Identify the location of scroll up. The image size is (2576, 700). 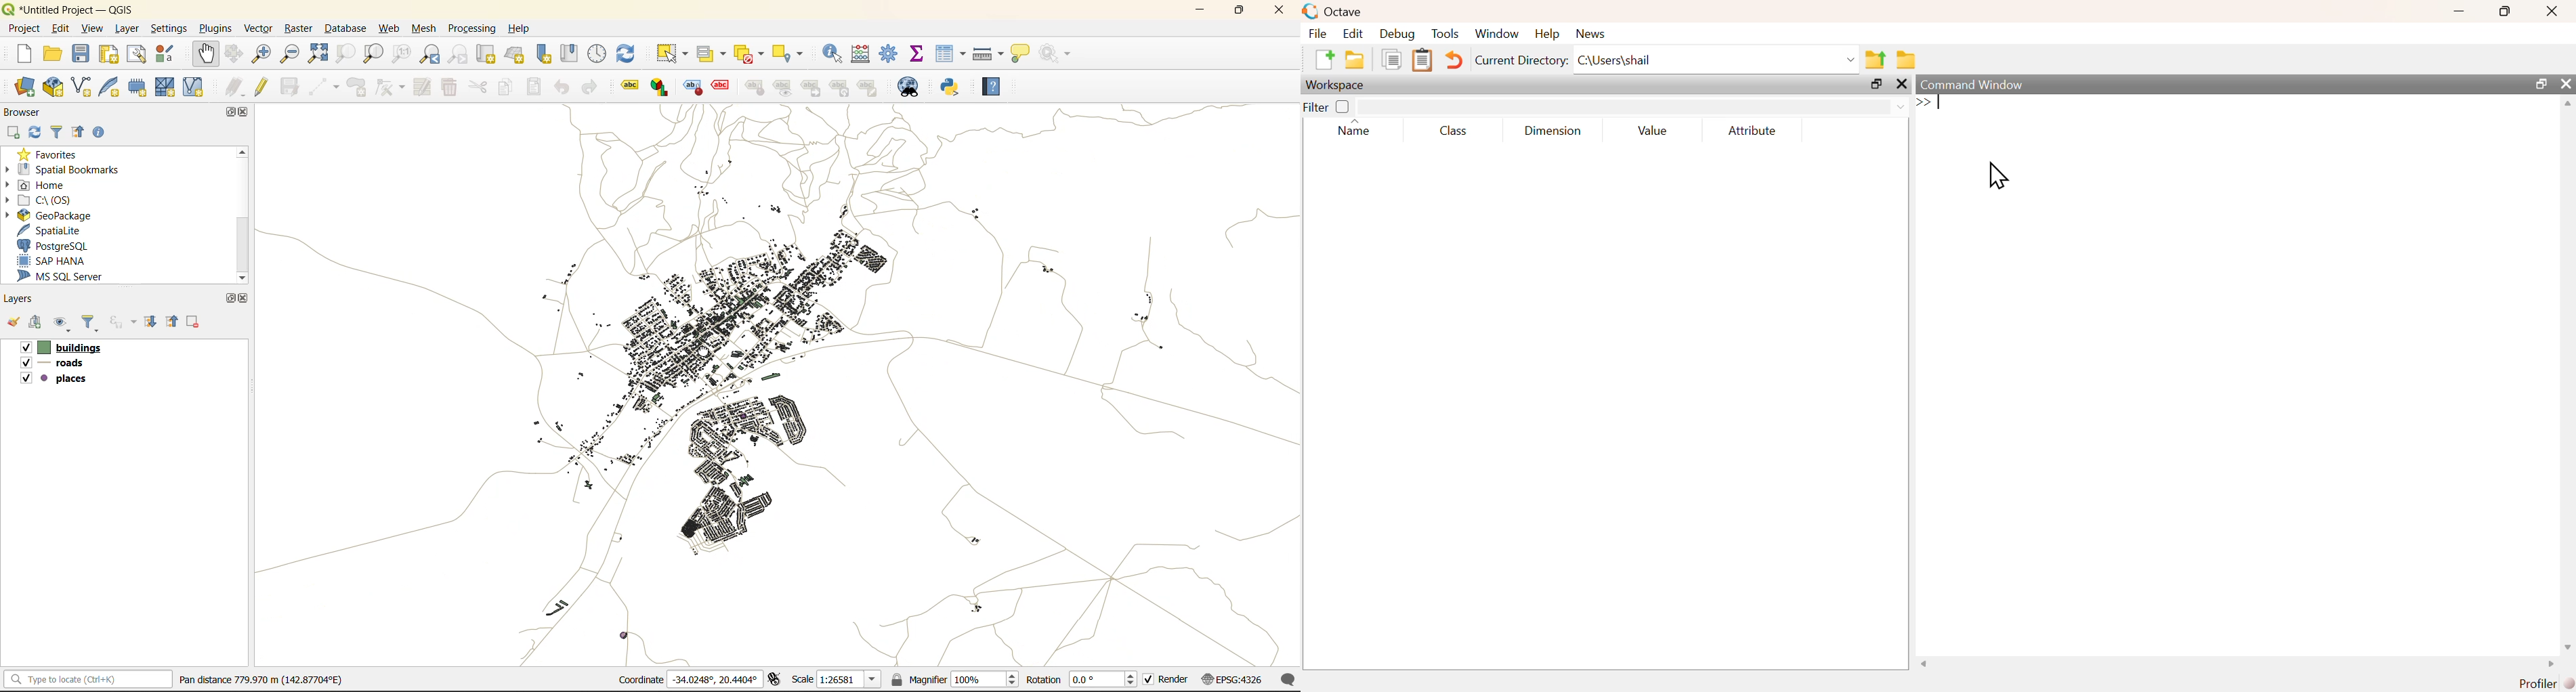
(2564, 104).